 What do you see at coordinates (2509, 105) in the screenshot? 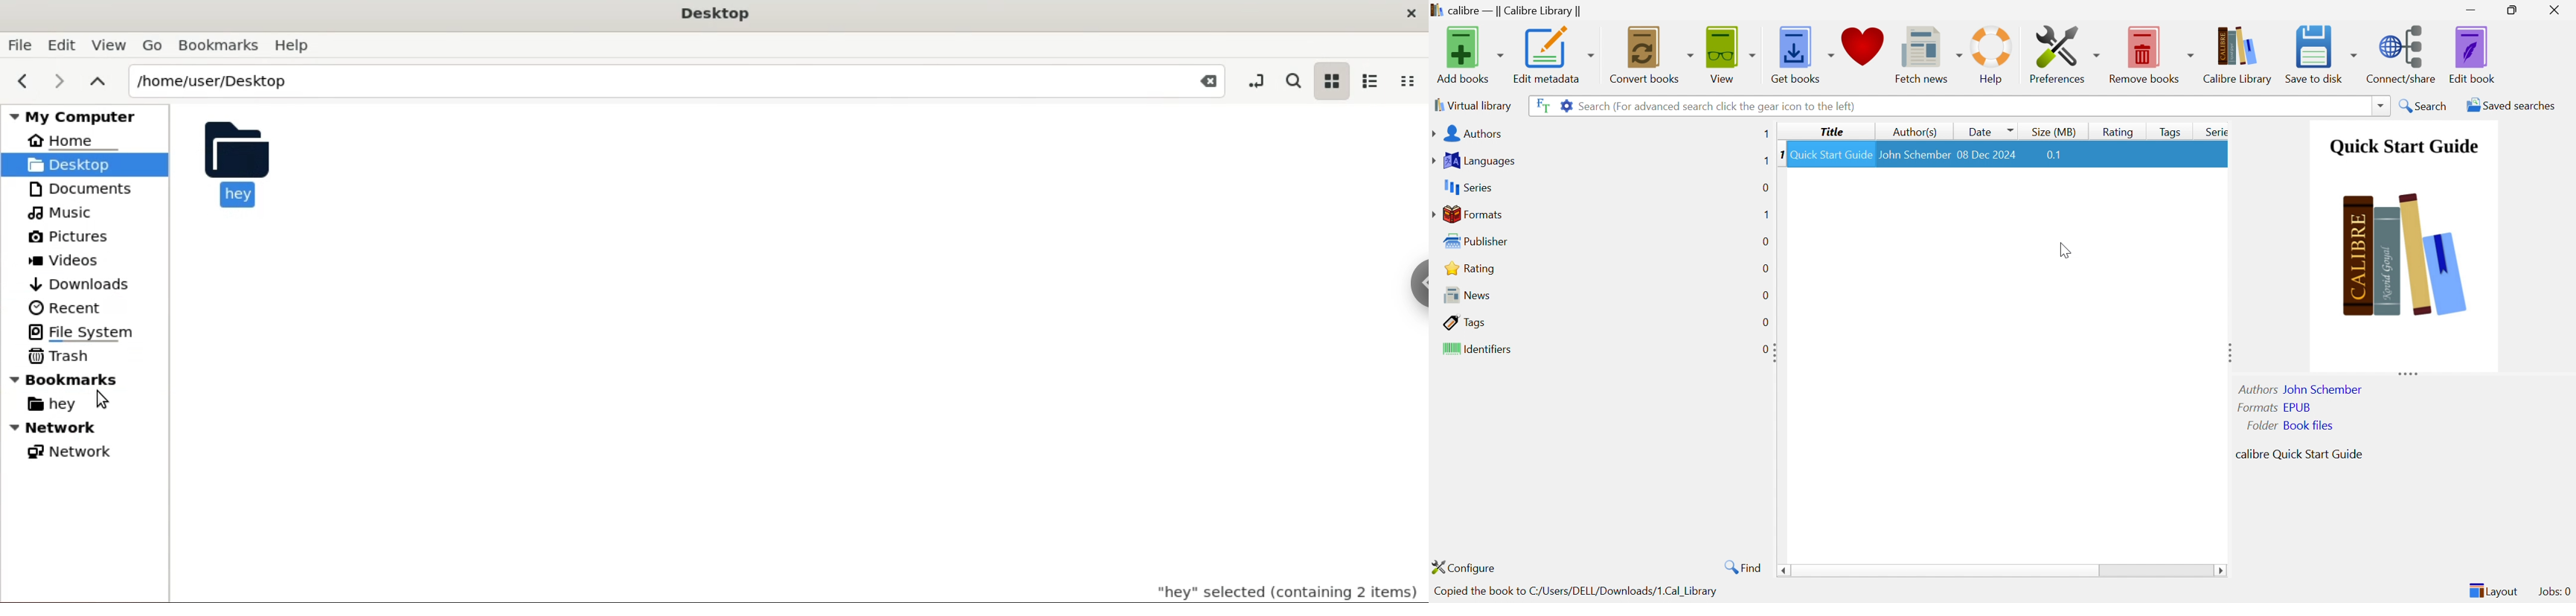
I see `Saved searches` at bounding box center [2509, 105].